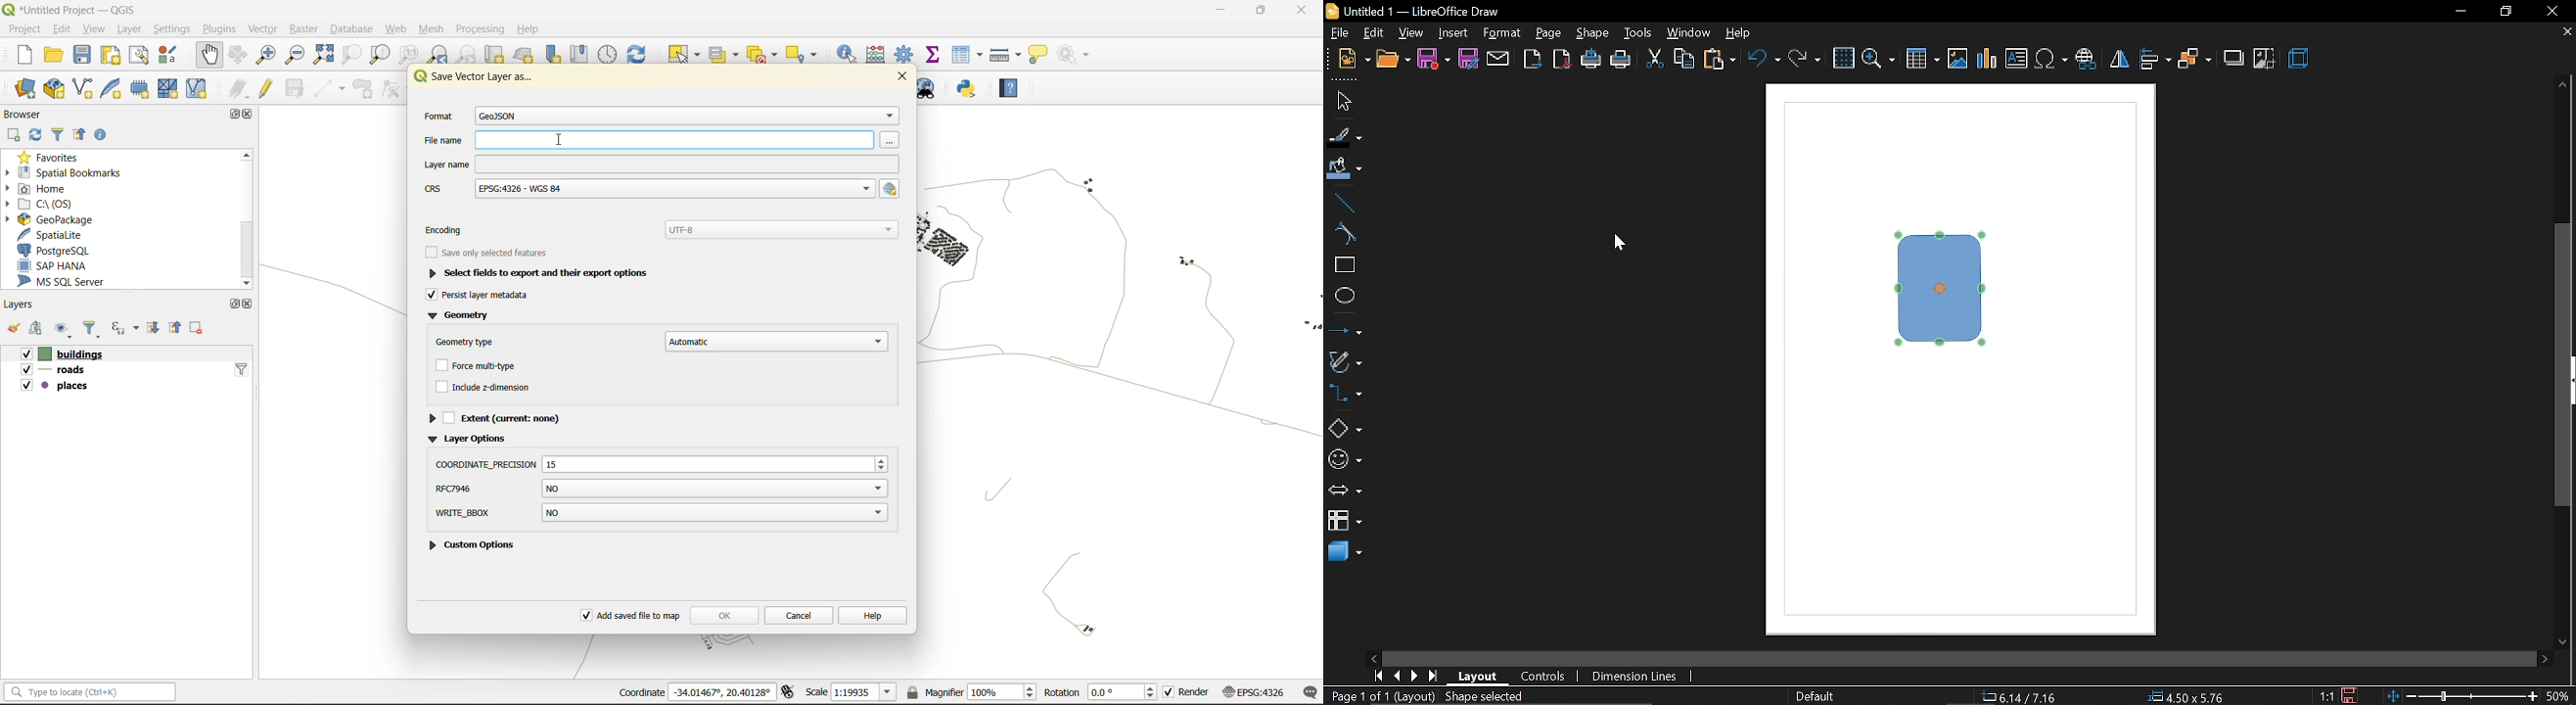 The image size is (2576, 728). I want to click on add saved file to map, so click(632, 616).